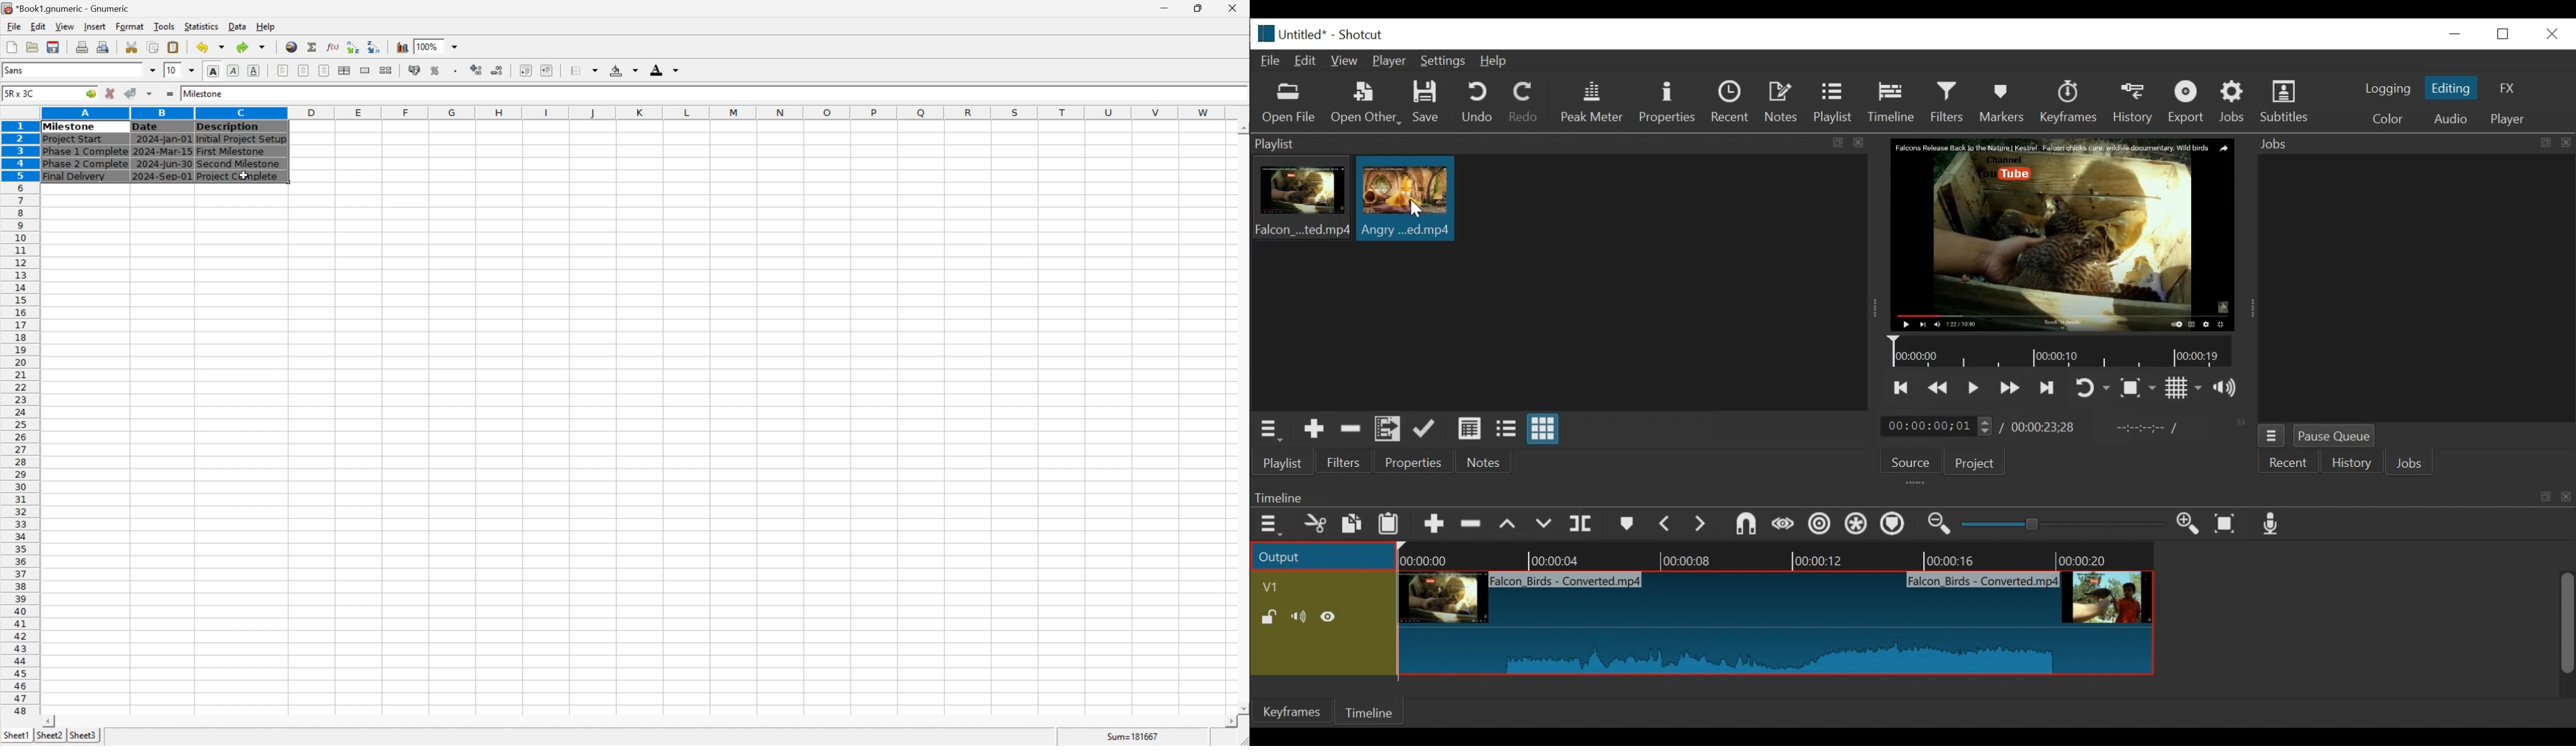 Image resolution: width=2576 pixels, height=756 pixels. I want to click on Append, so click(1434, 527).